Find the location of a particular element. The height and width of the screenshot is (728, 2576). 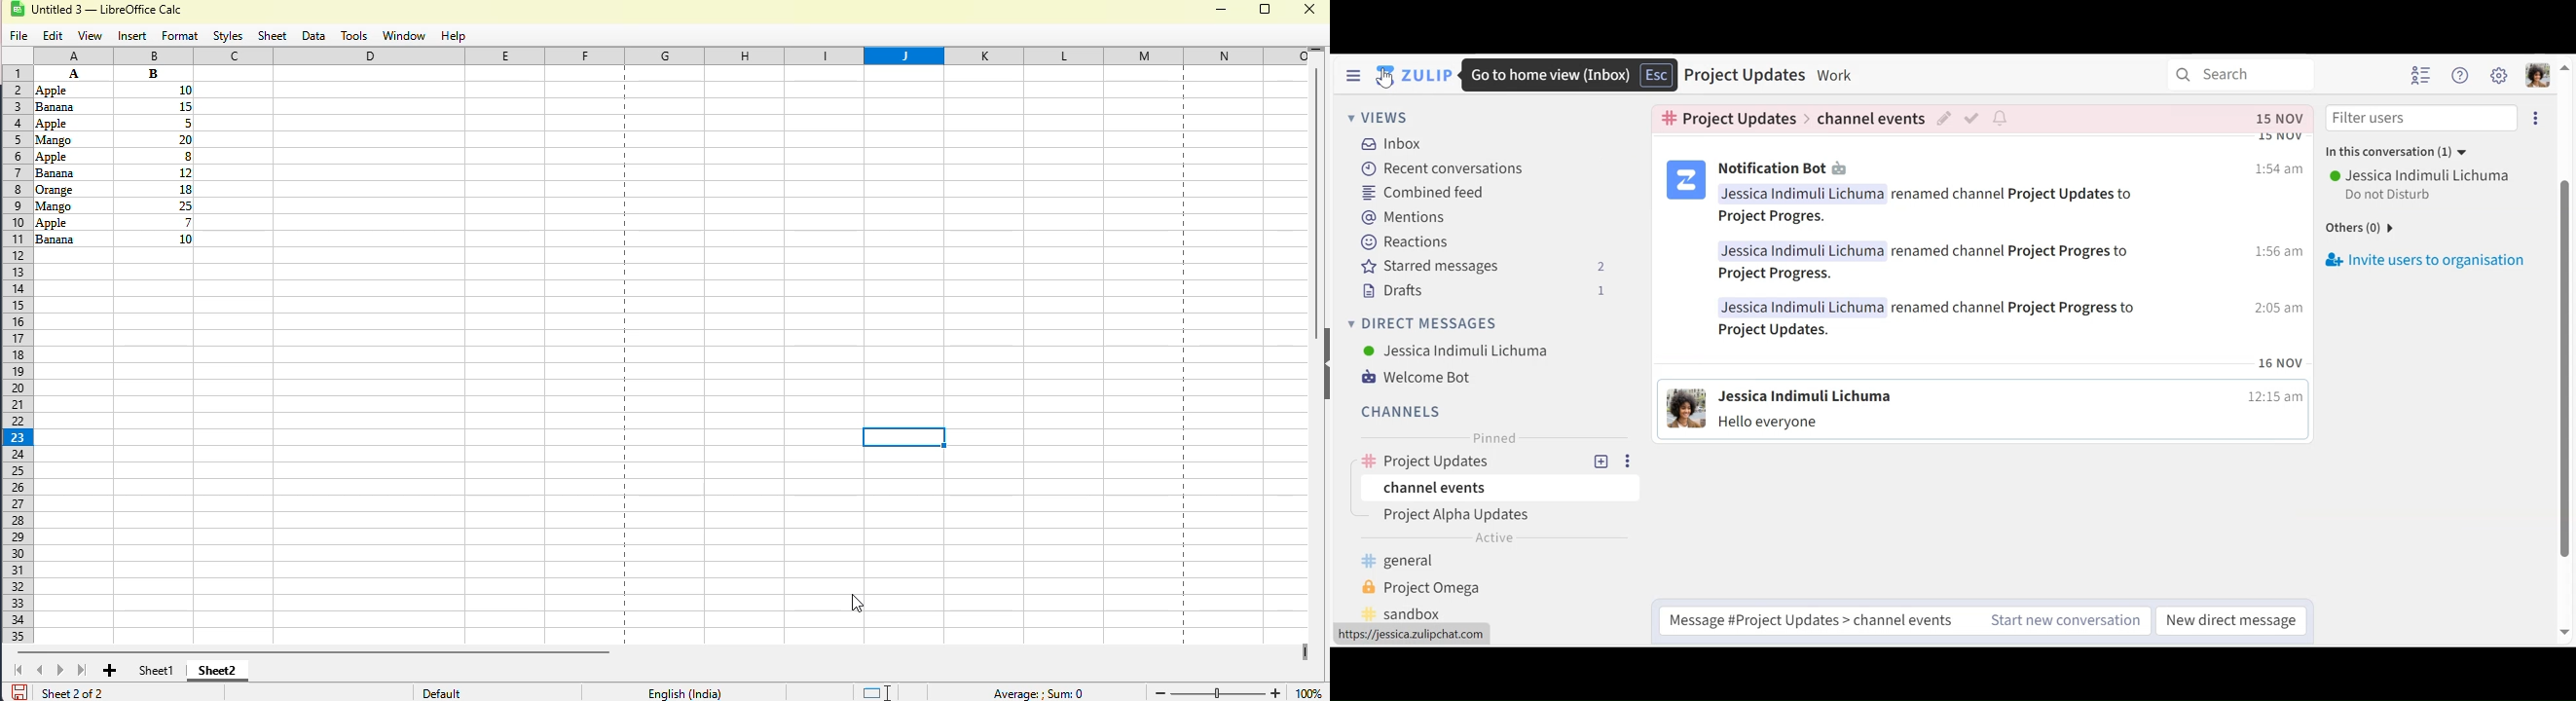

Filter users is located at coordinates (2422, 119).